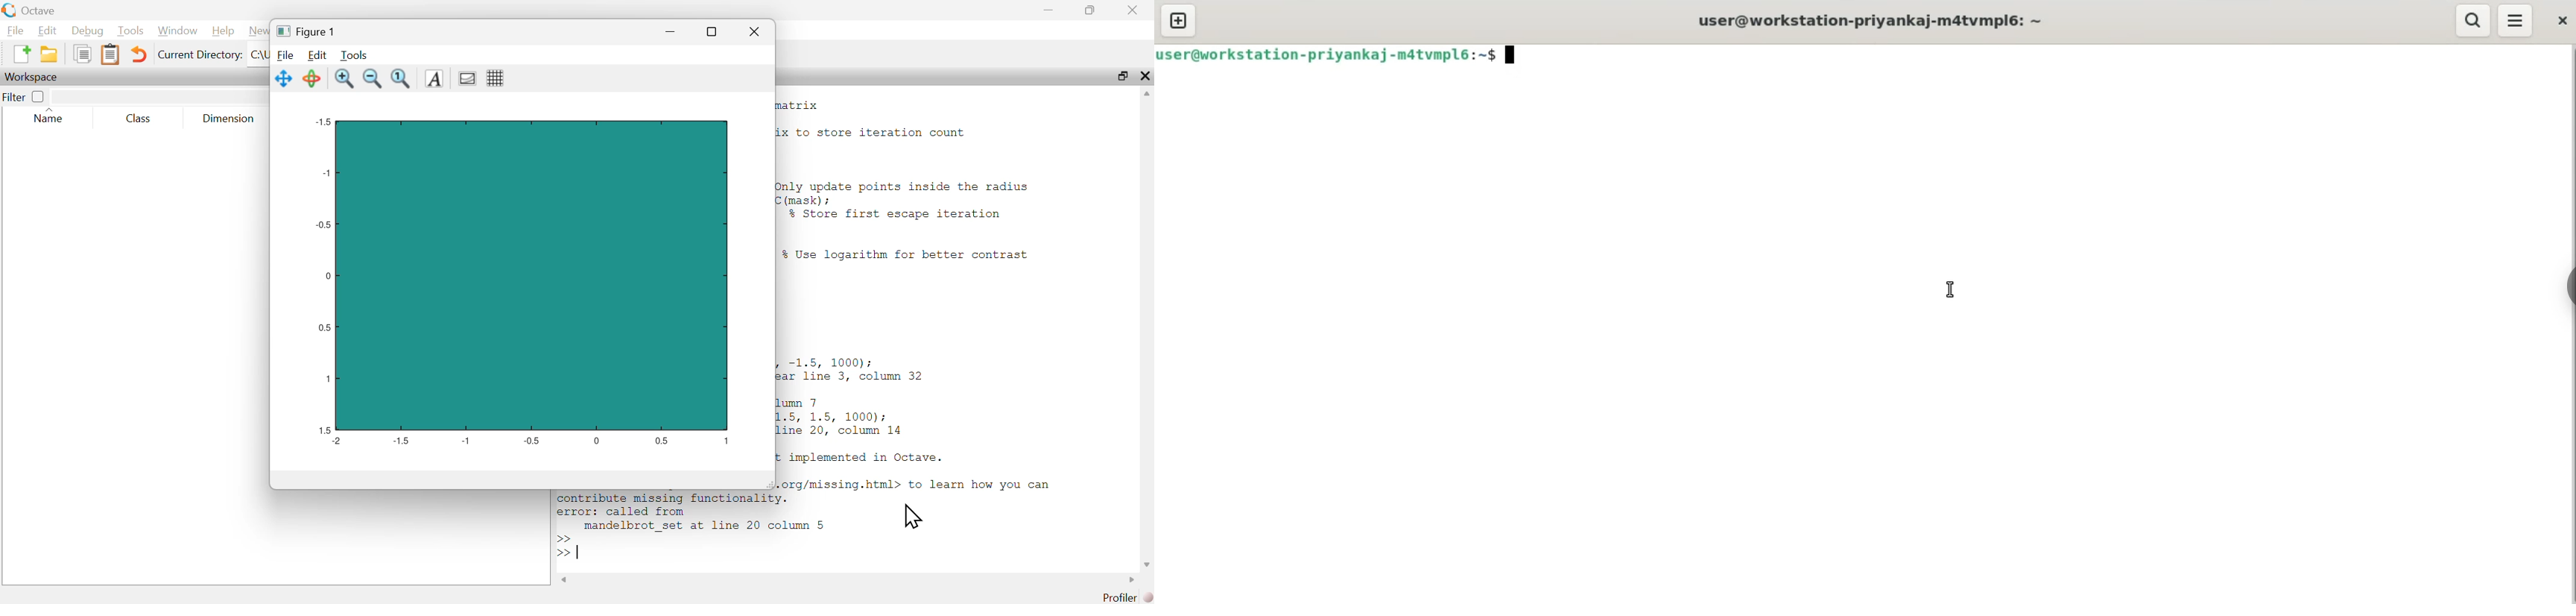  Describe the element at coordinates (35, 77) in the screenshot. I see `Workspace` at that location.